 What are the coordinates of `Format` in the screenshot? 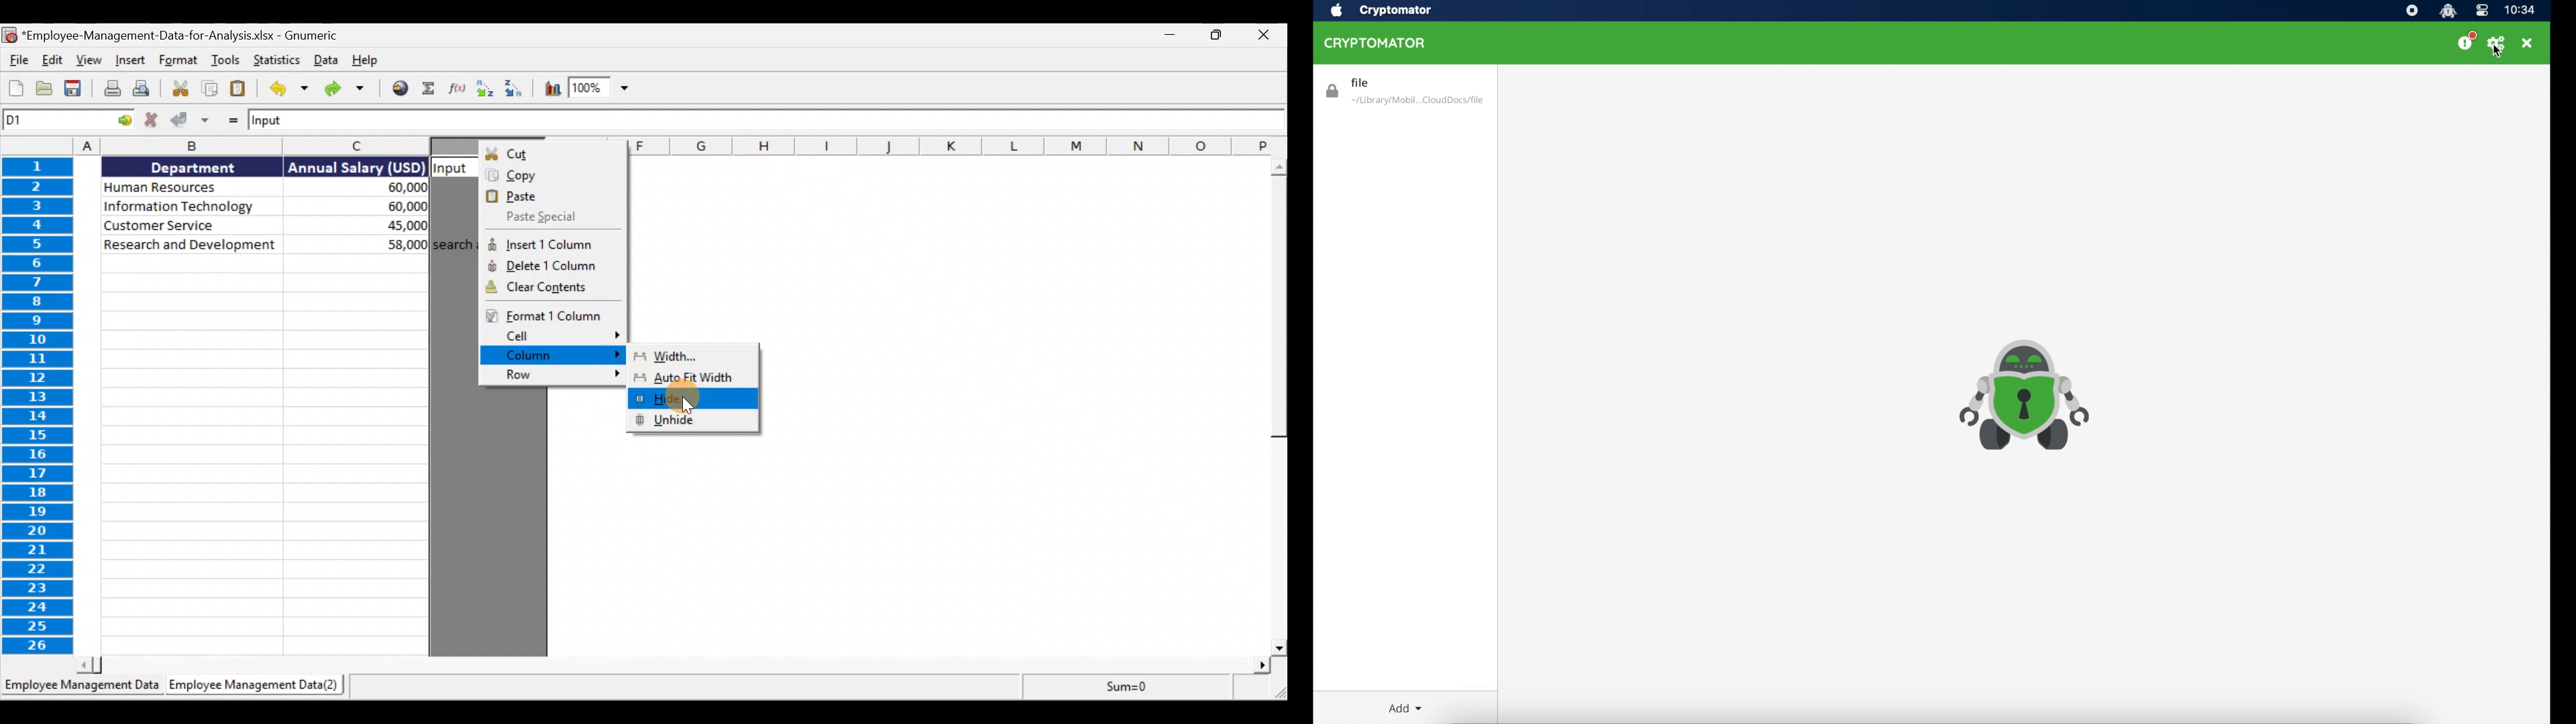 It's located at (179, 58).